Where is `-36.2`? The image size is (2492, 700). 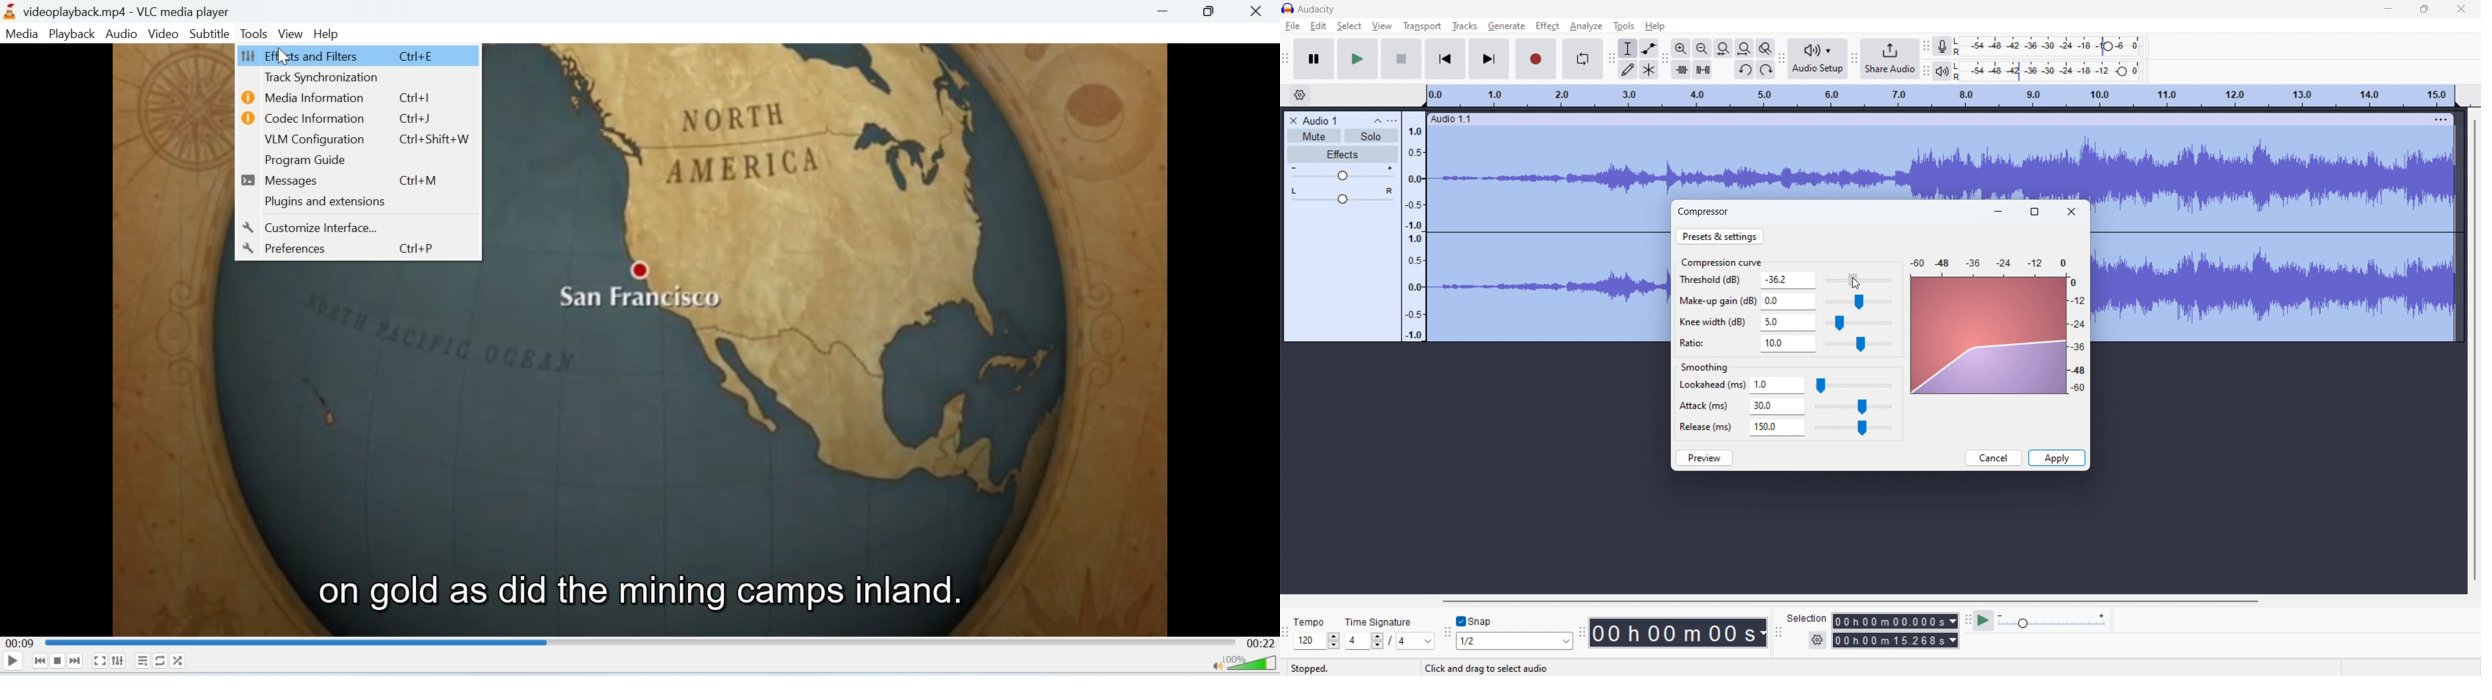
-36.2 is located at coordinates (1789, 280).